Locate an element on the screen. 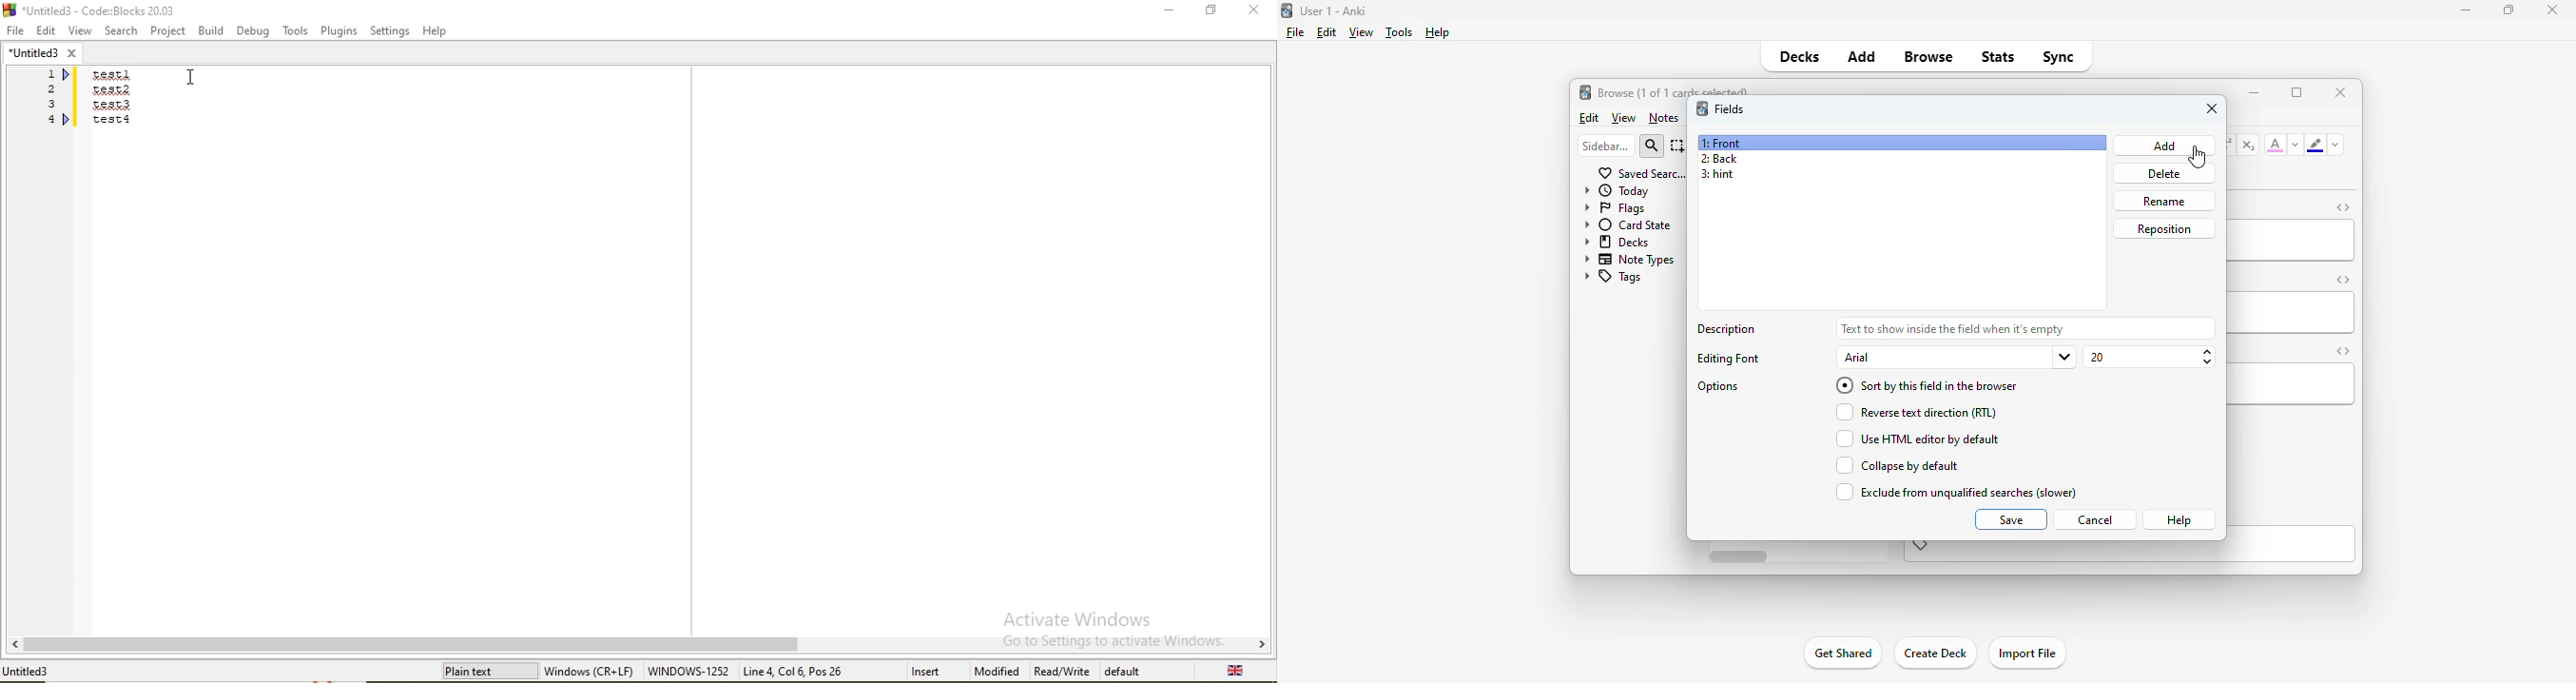 The width and height of the screenshot is (2576, 700). toggle HTML editor is located at coordinates (2344, 207).